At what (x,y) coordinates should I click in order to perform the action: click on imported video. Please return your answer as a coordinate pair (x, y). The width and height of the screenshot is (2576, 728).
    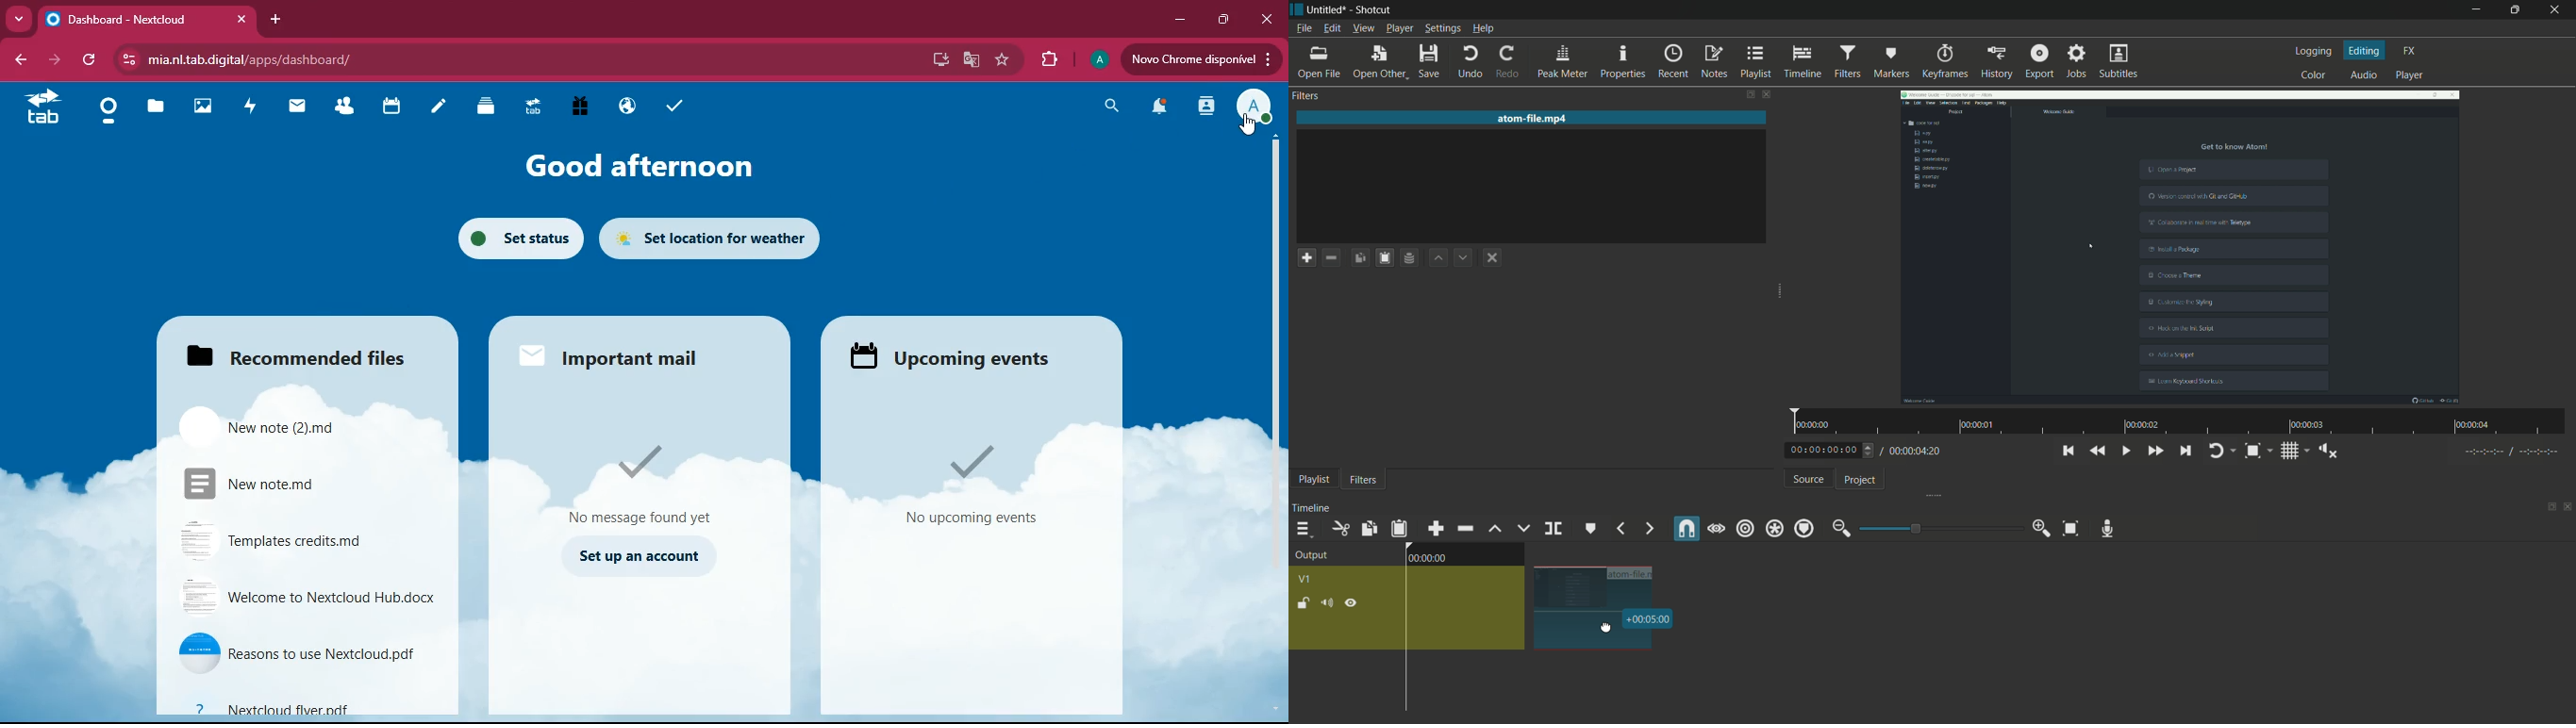
    Looking at the image, I should click on (2181, 248).